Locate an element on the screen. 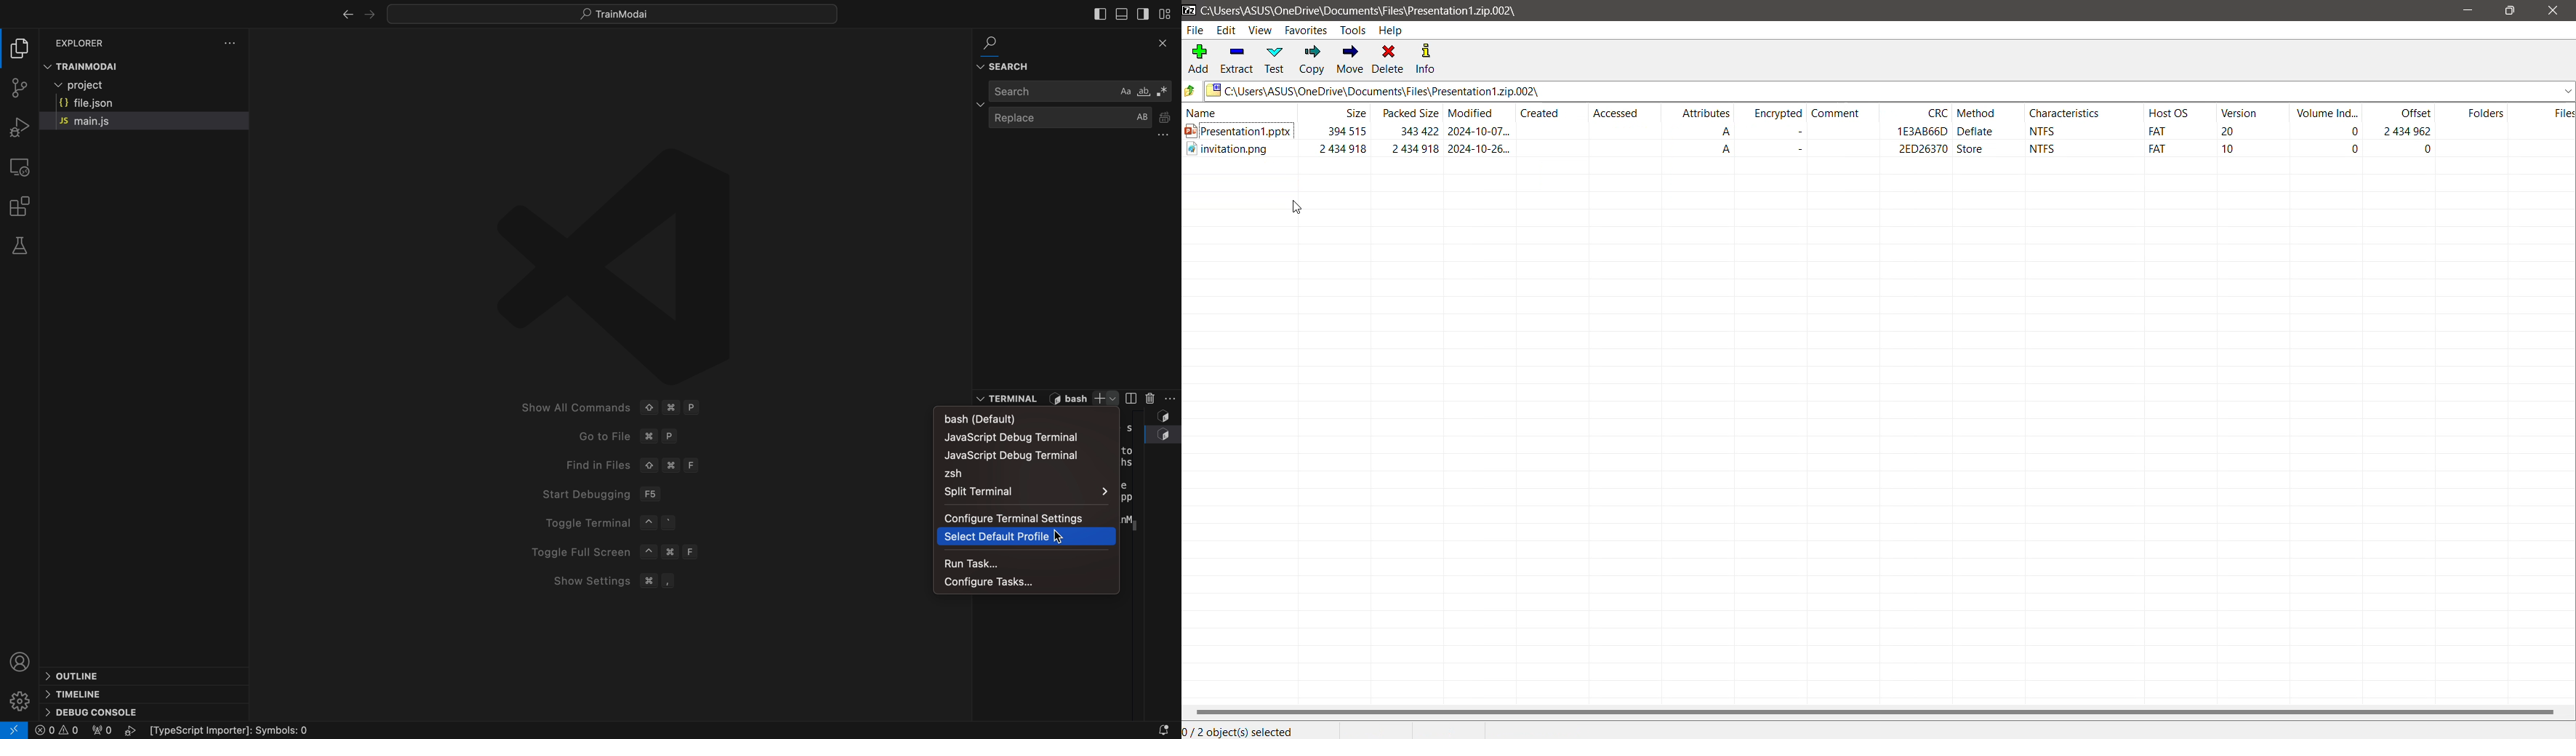 This screenshot has height=756, width=2576.  2024-10-26... is located at coordinates (1483, 149).